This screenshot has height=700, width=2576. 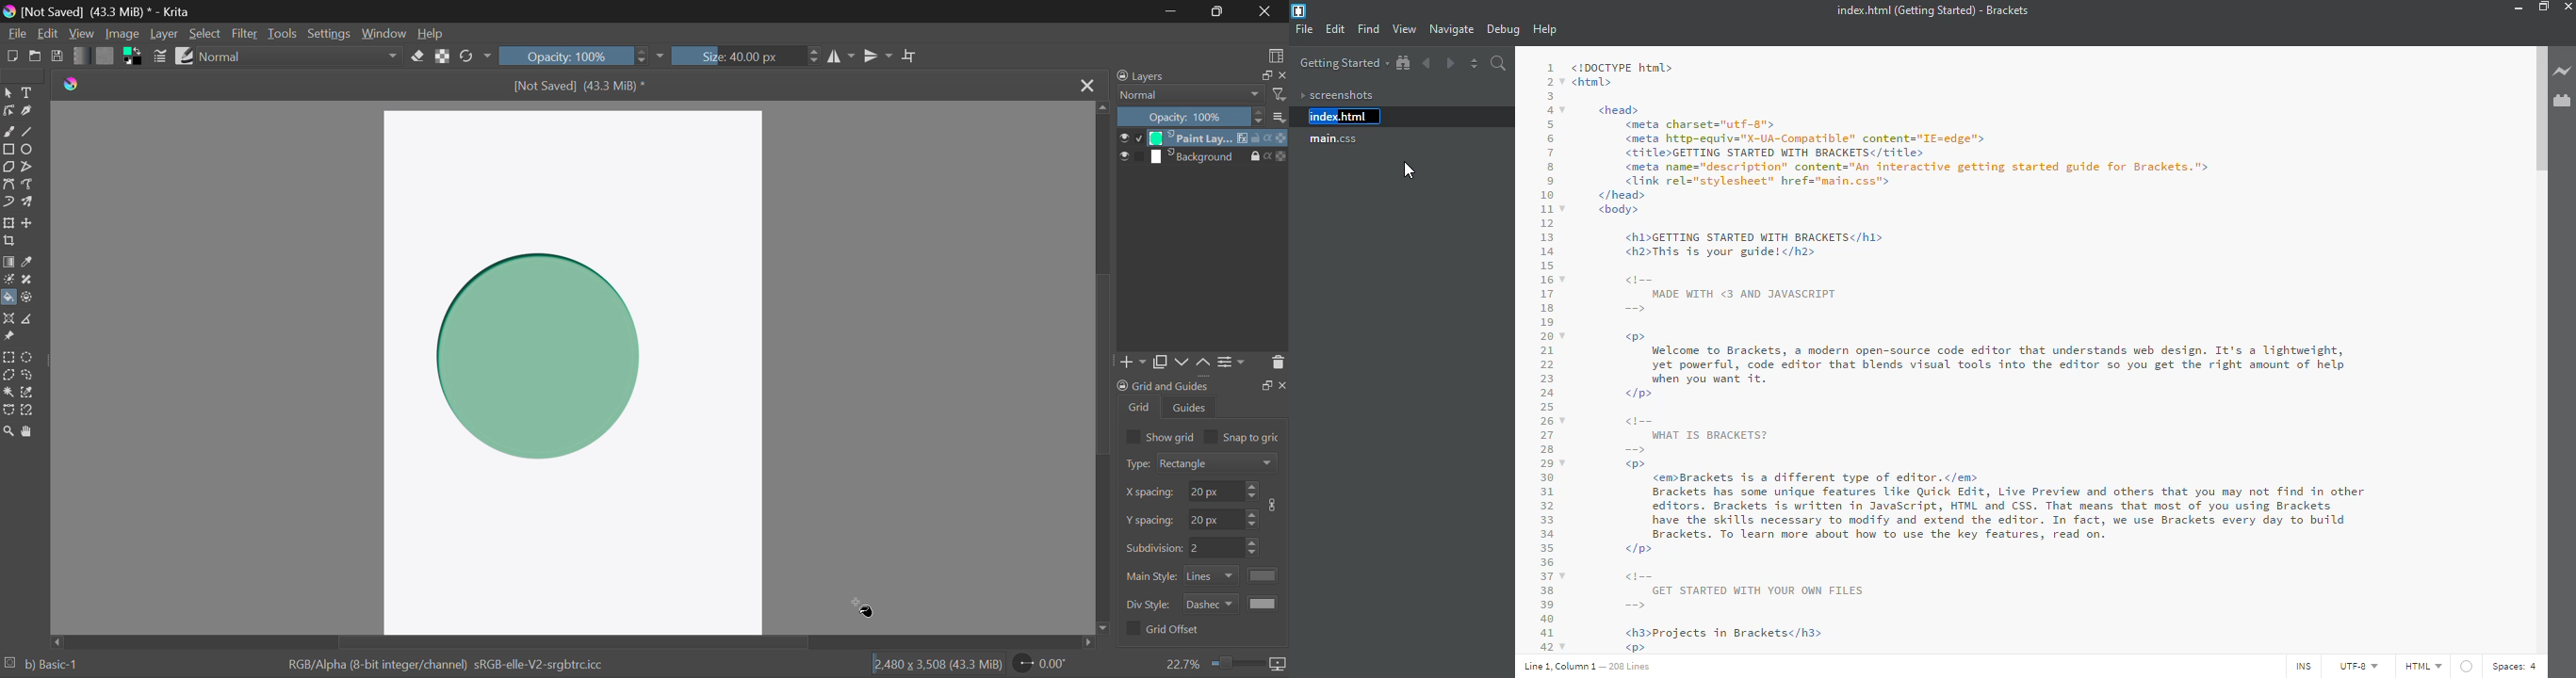 I want to click on Choose Workspace, so click(x=1275, y=56).